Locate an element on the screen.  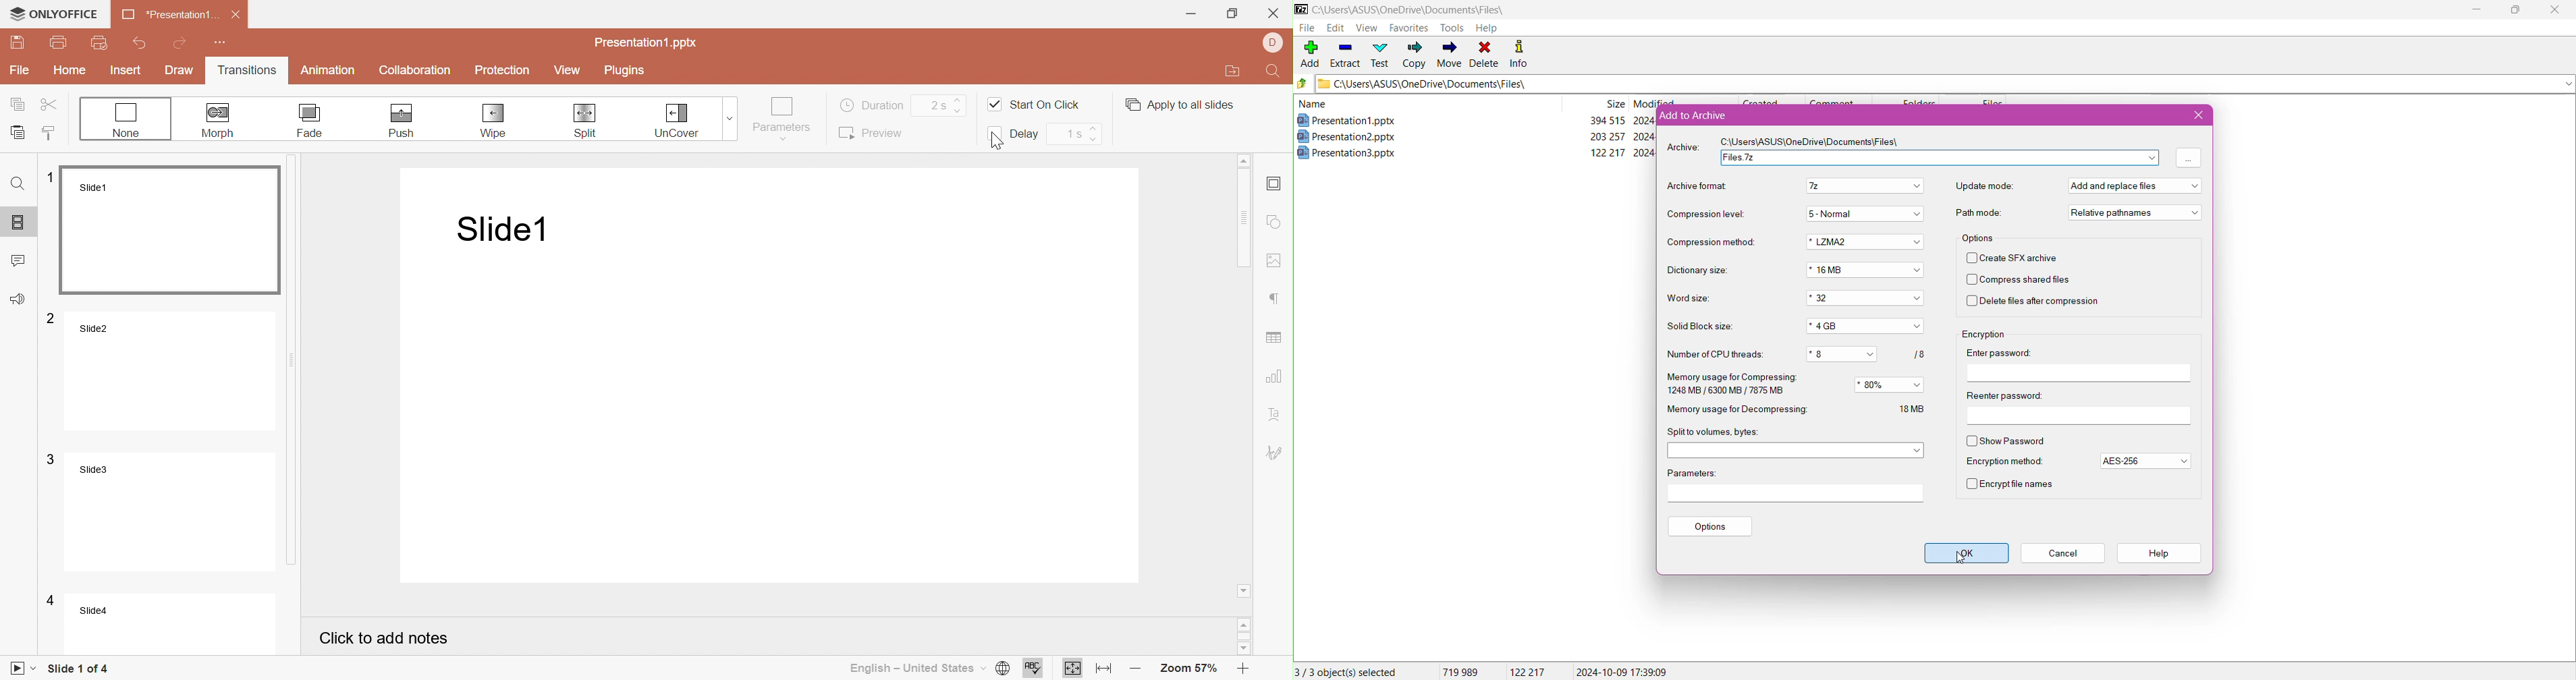
Spell checking is located at coordinates (1033, 669).